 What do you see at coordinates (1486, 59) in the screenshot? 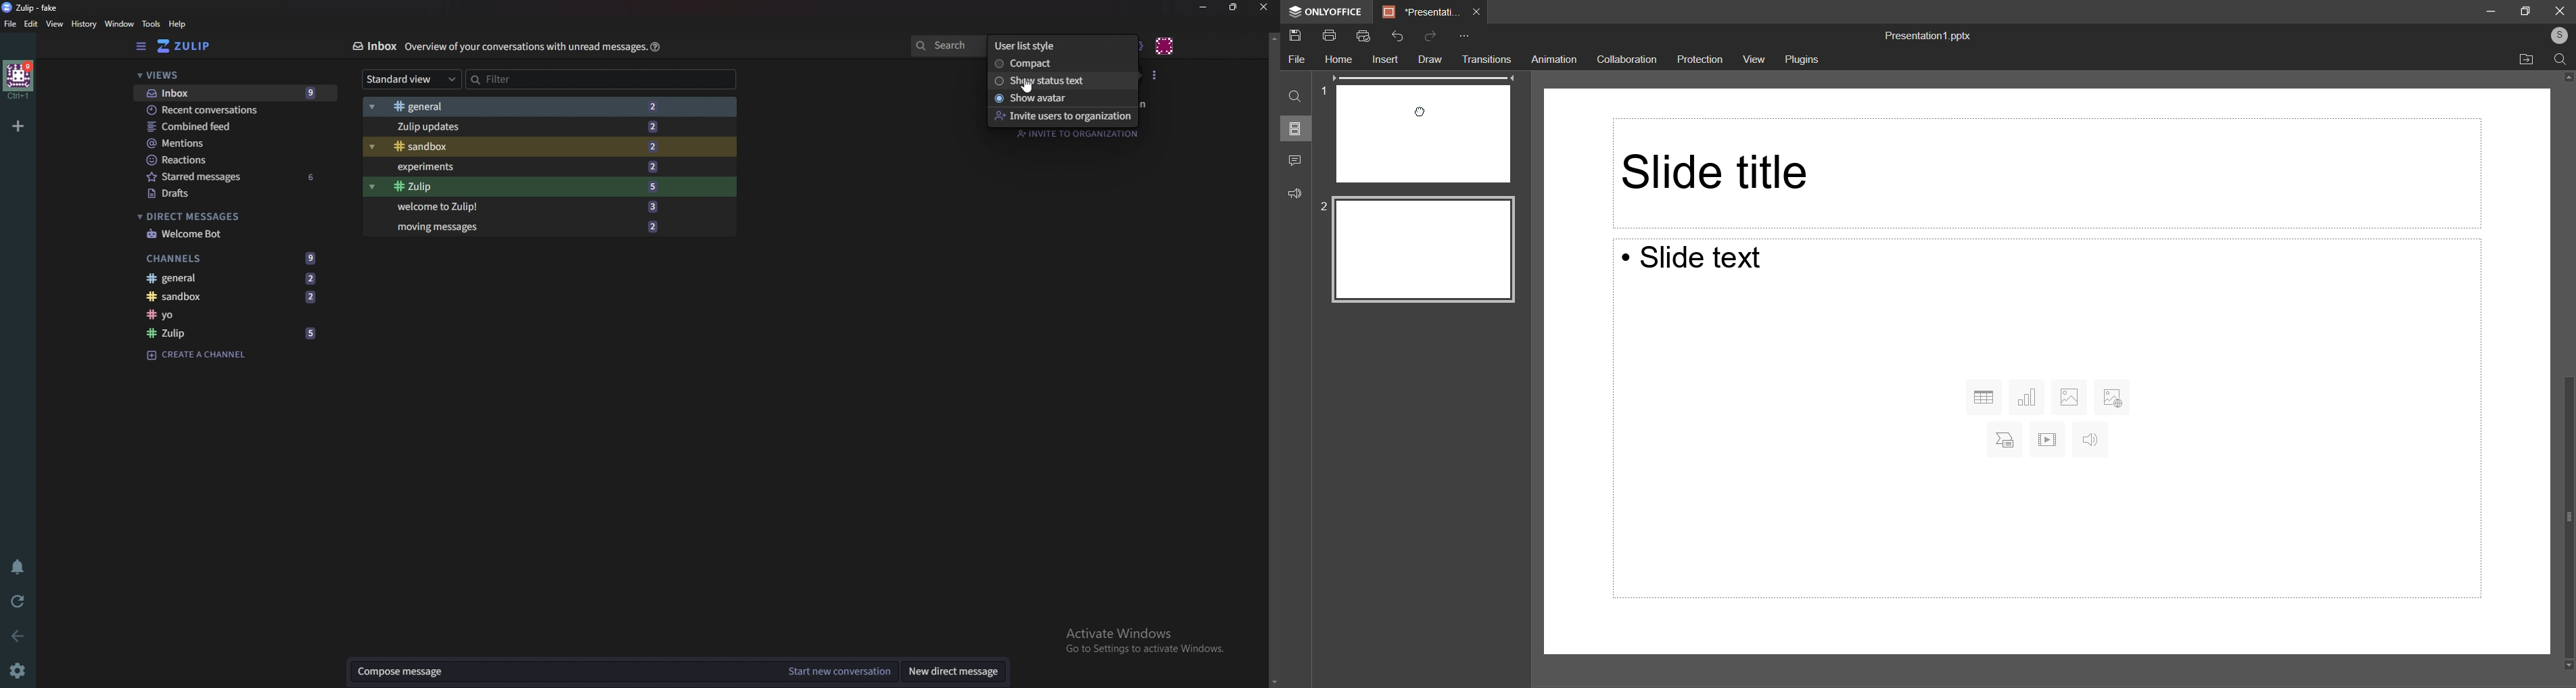
I see `Transitions` at bounding box center [1486, 59].